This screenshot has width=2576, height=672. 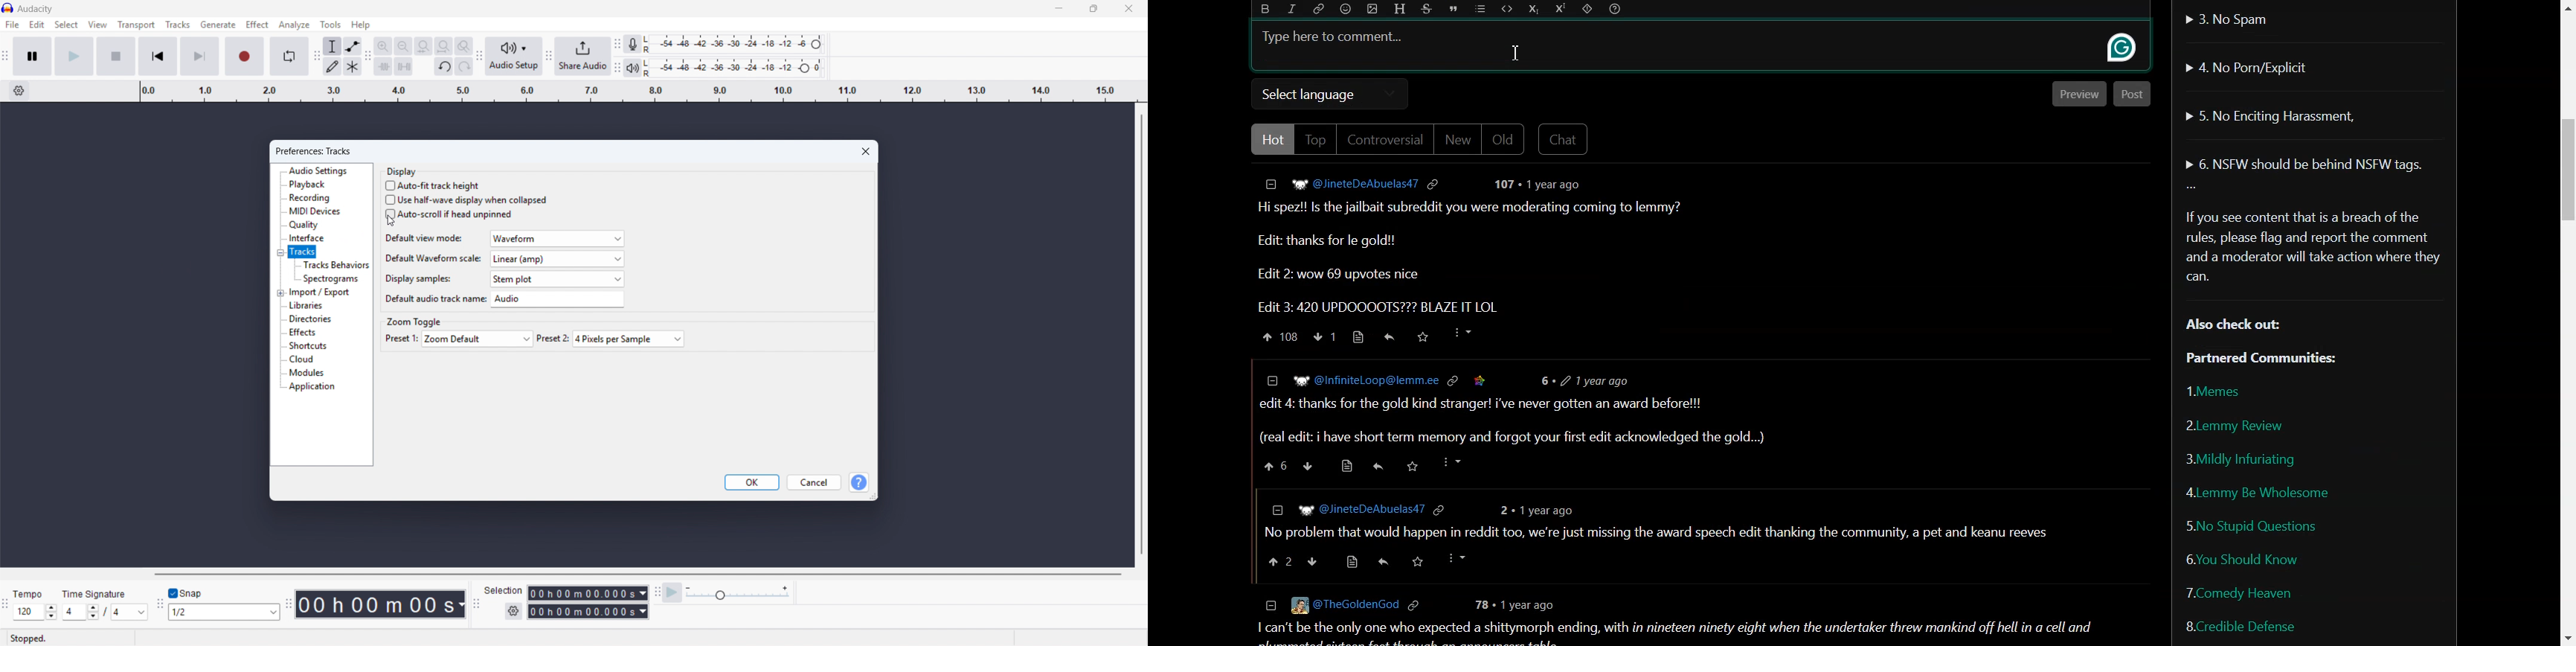 What do you see at coordinates (503, 259) in the screenshot?
I see `default waveform scale` at bounding box center [503, 259].